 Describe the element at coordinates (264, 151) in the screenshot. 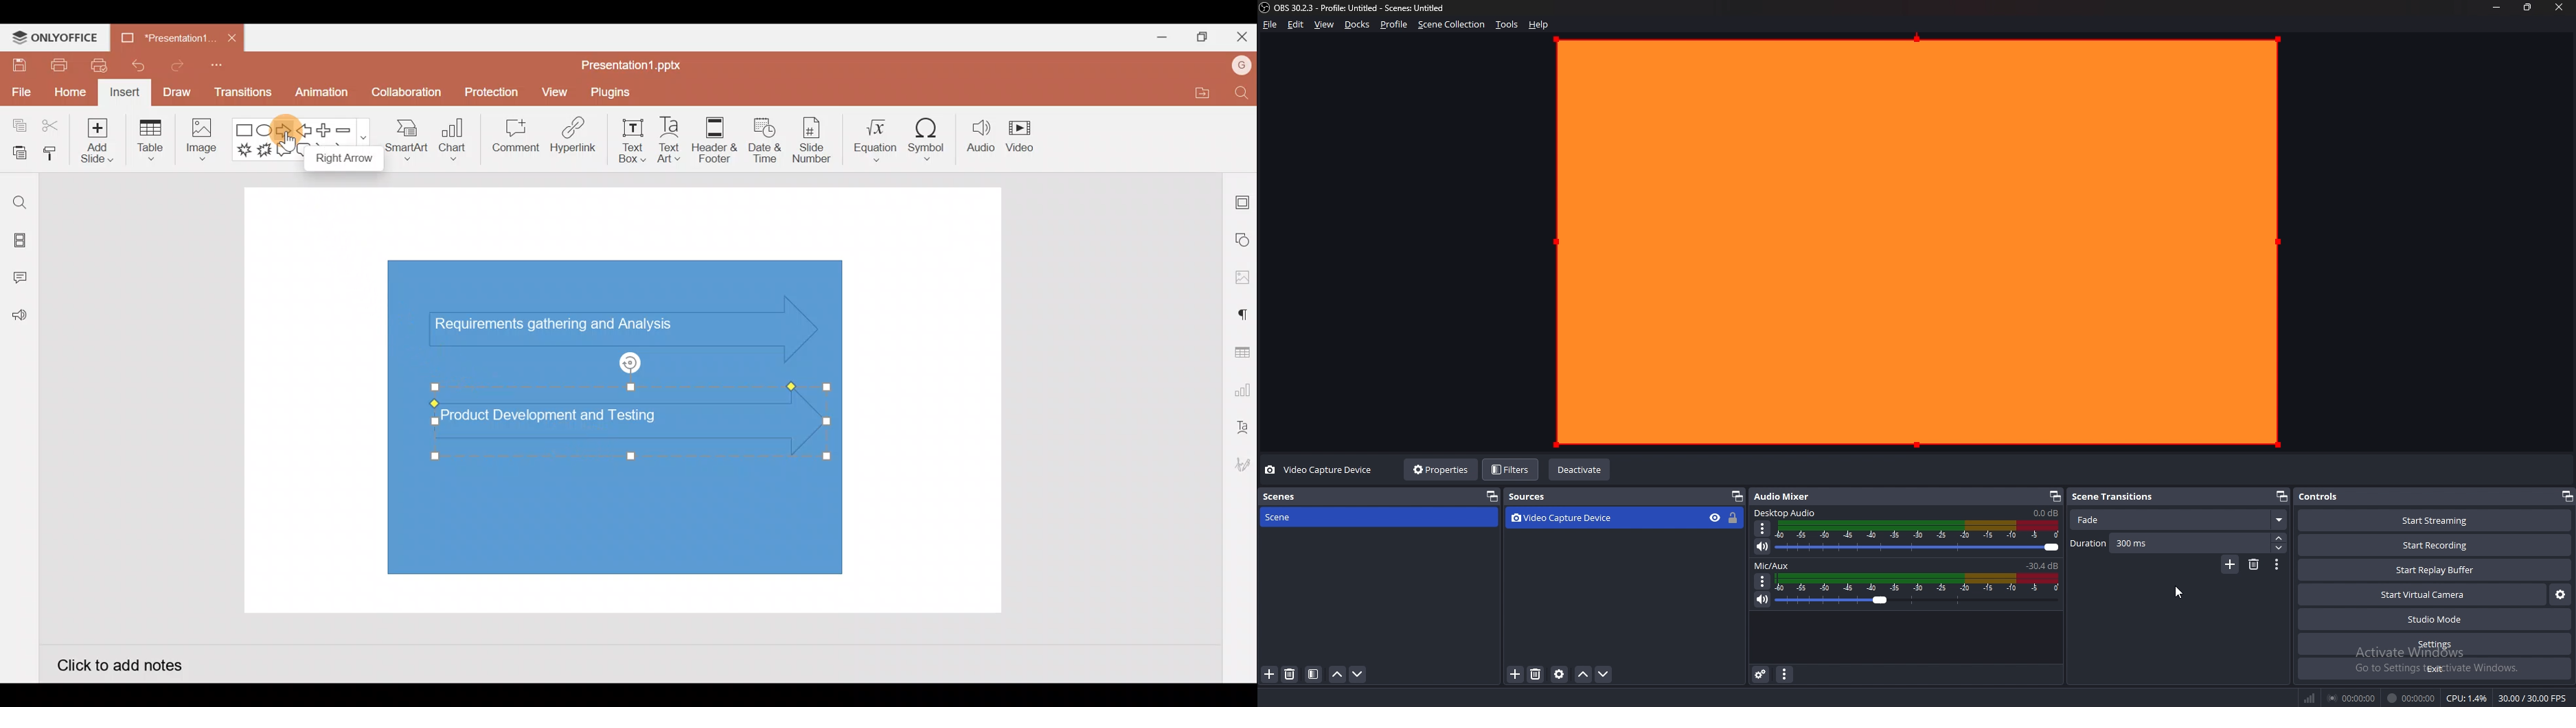

I see `Explosion 2` at that location.